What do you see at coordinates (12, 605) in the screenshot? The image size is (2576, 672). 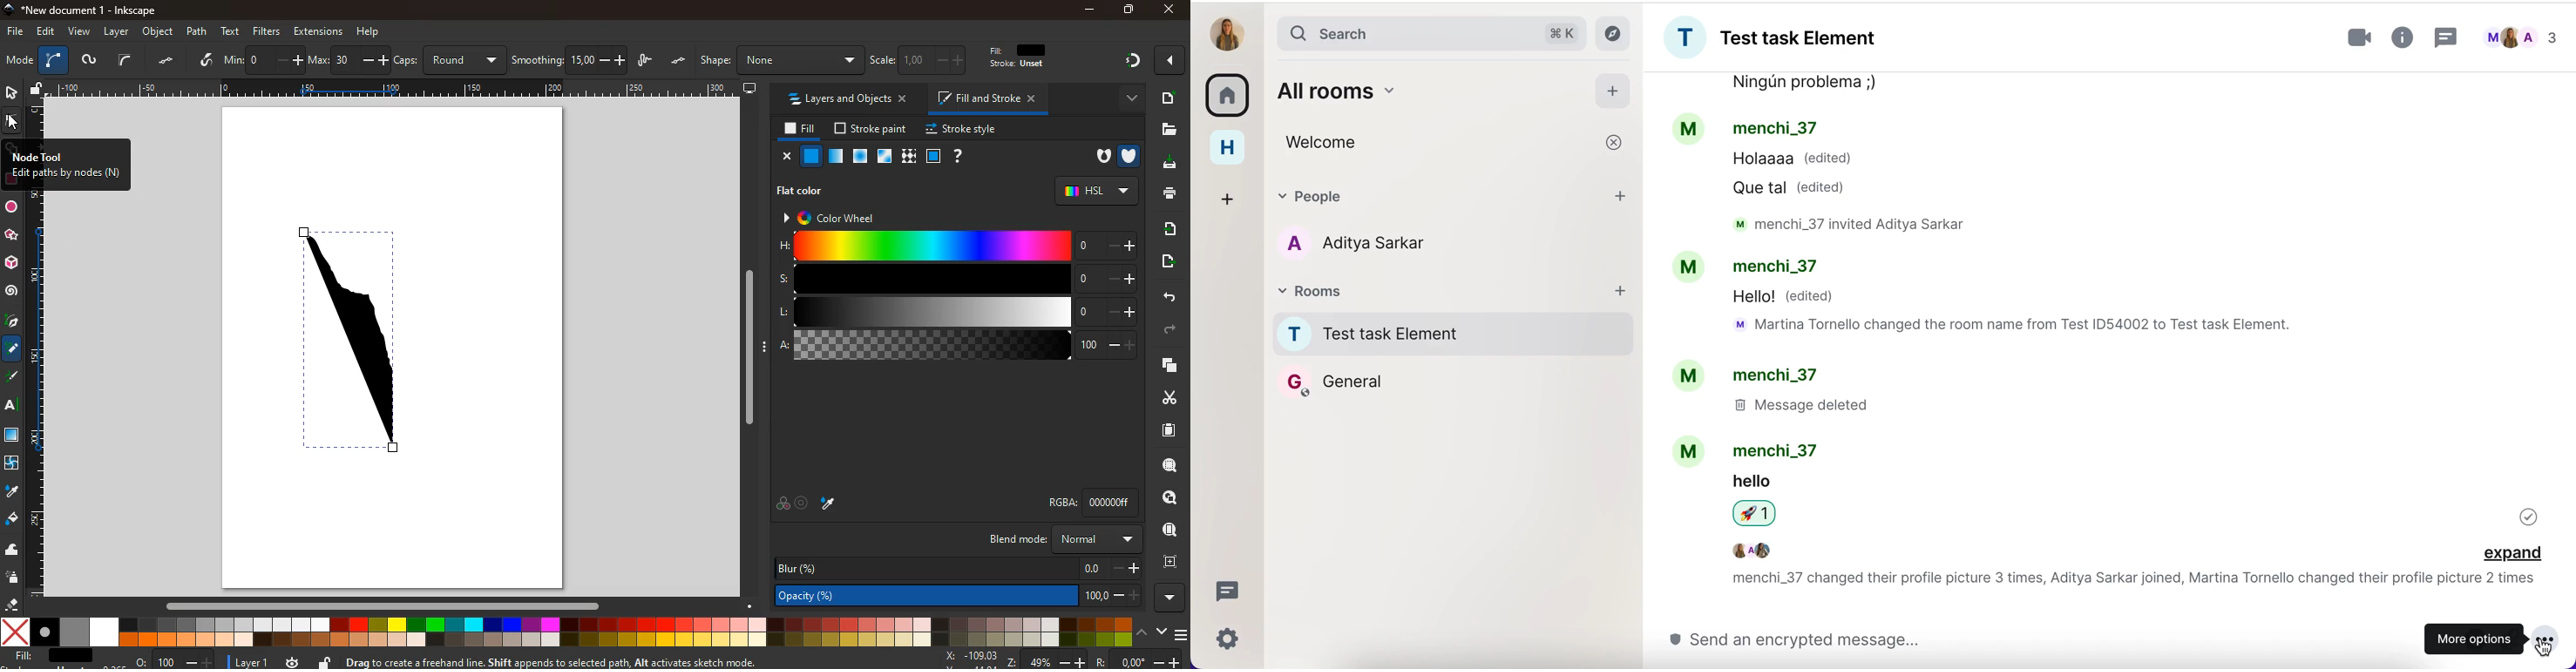 I see `erase` at bounding box center [12, 605].